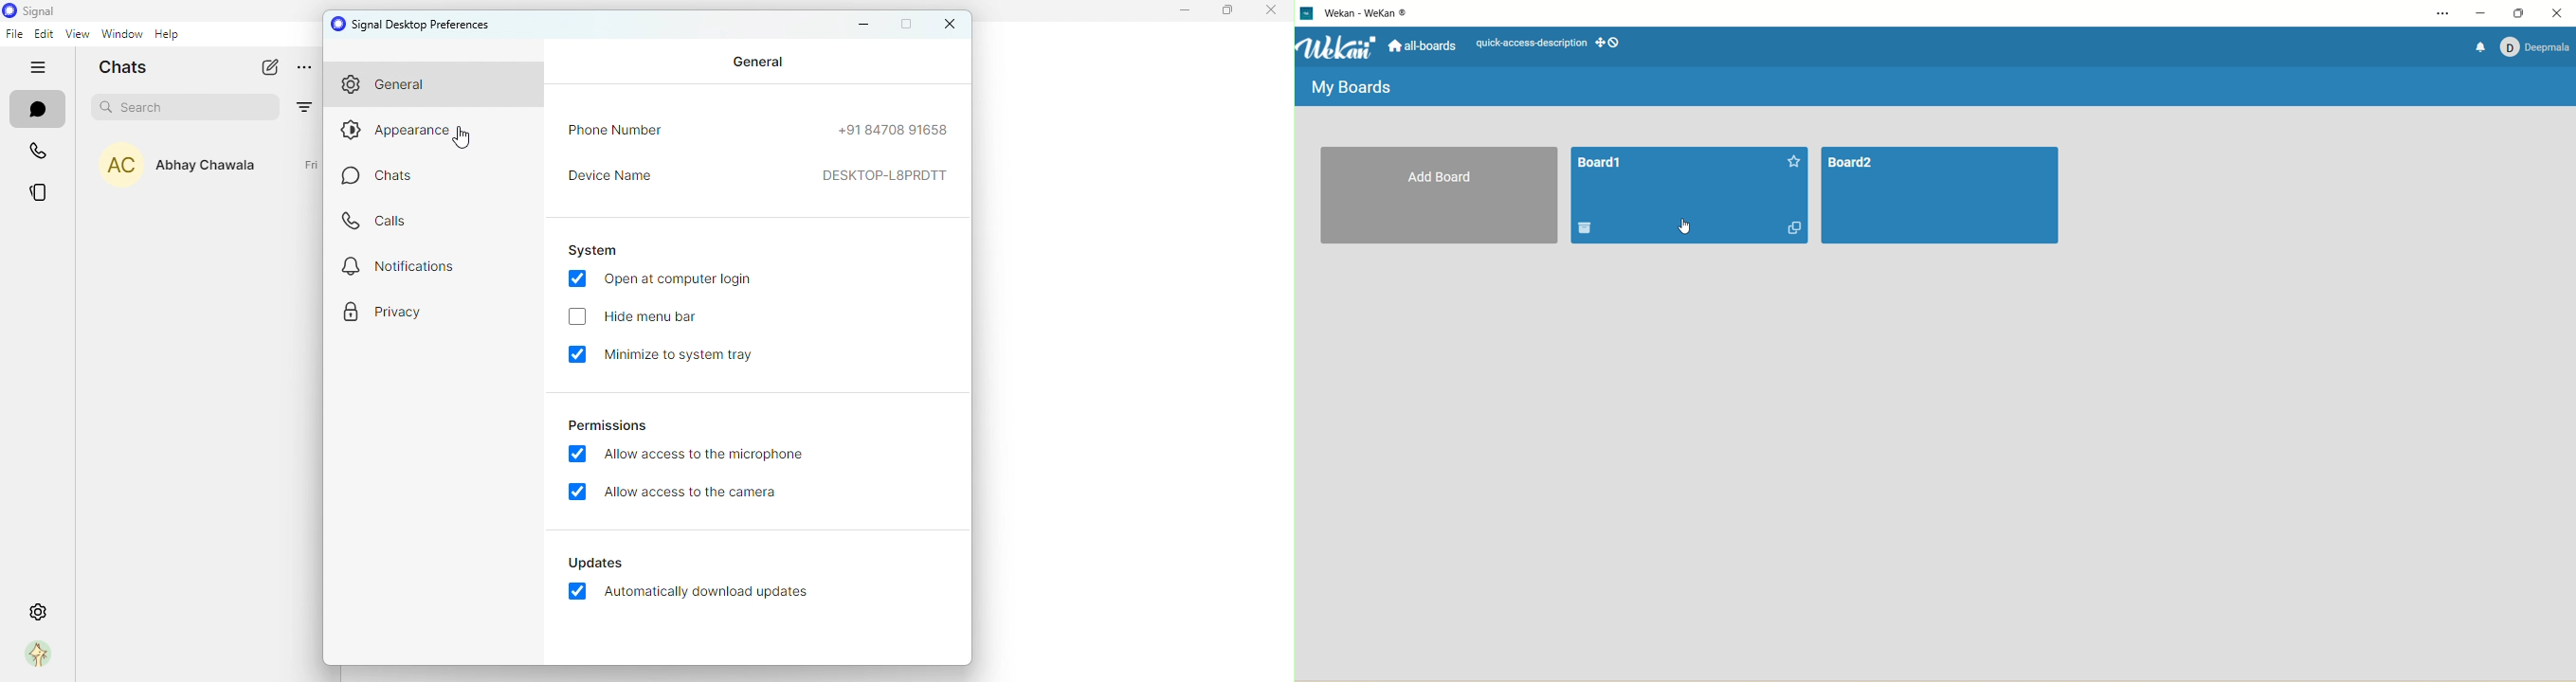  I want to click on chats, so click(35, 110).